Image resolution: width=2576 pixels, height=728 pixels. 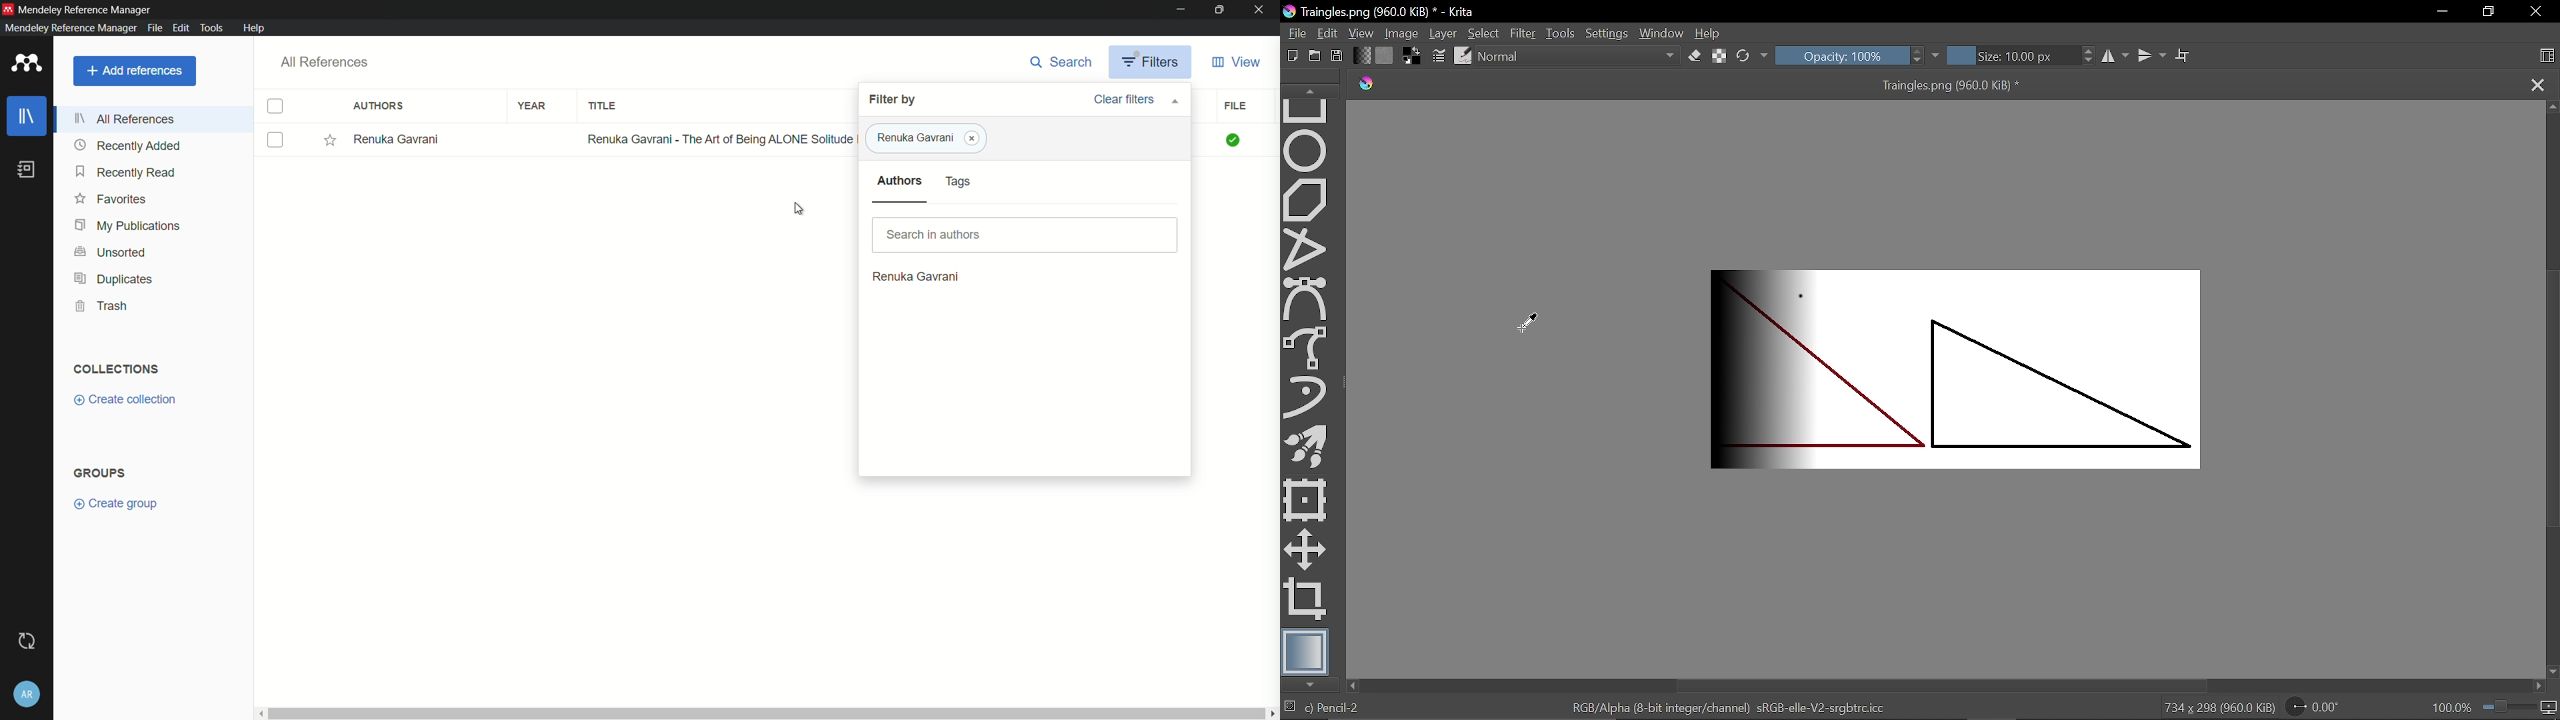 What do you see at coordinates (127, 145) in the screenshot?
I see `recently added` at bounding box center [127, 145].